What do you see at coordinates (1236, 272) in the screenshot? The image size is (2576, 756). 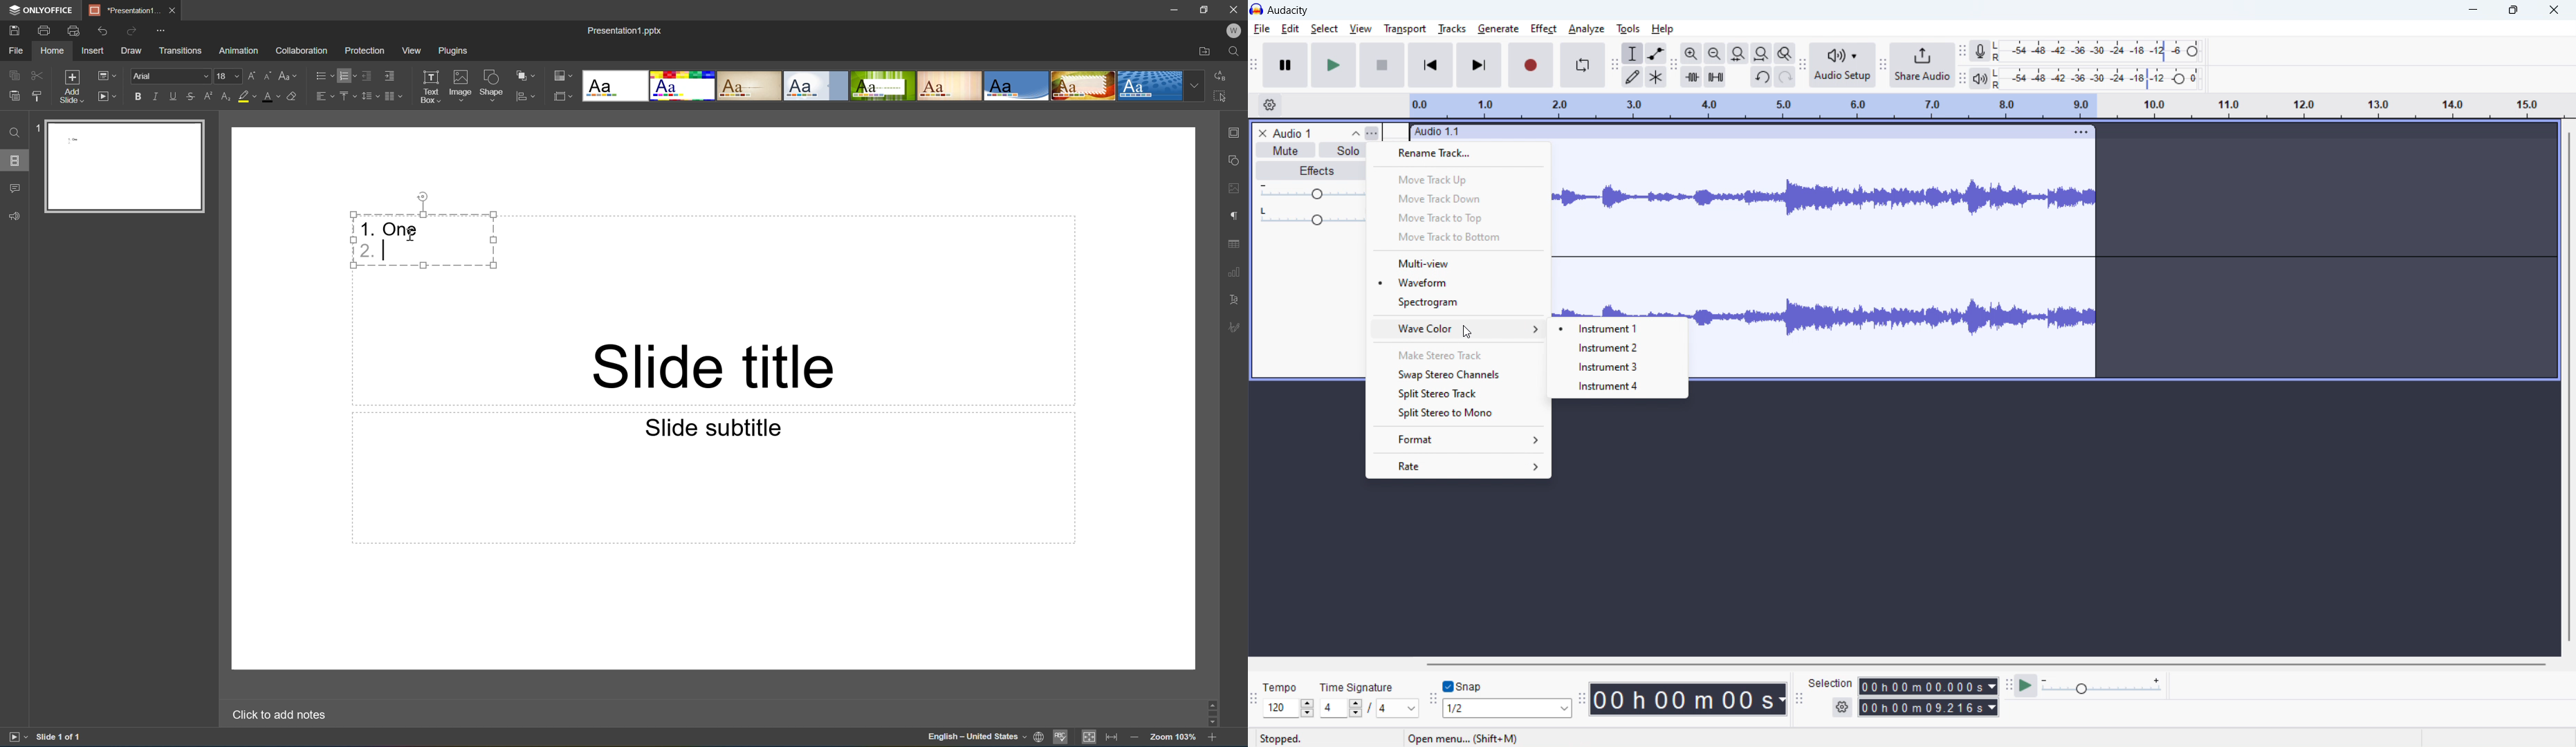 I see `Chart settings` at bounding box center [1236, 272].